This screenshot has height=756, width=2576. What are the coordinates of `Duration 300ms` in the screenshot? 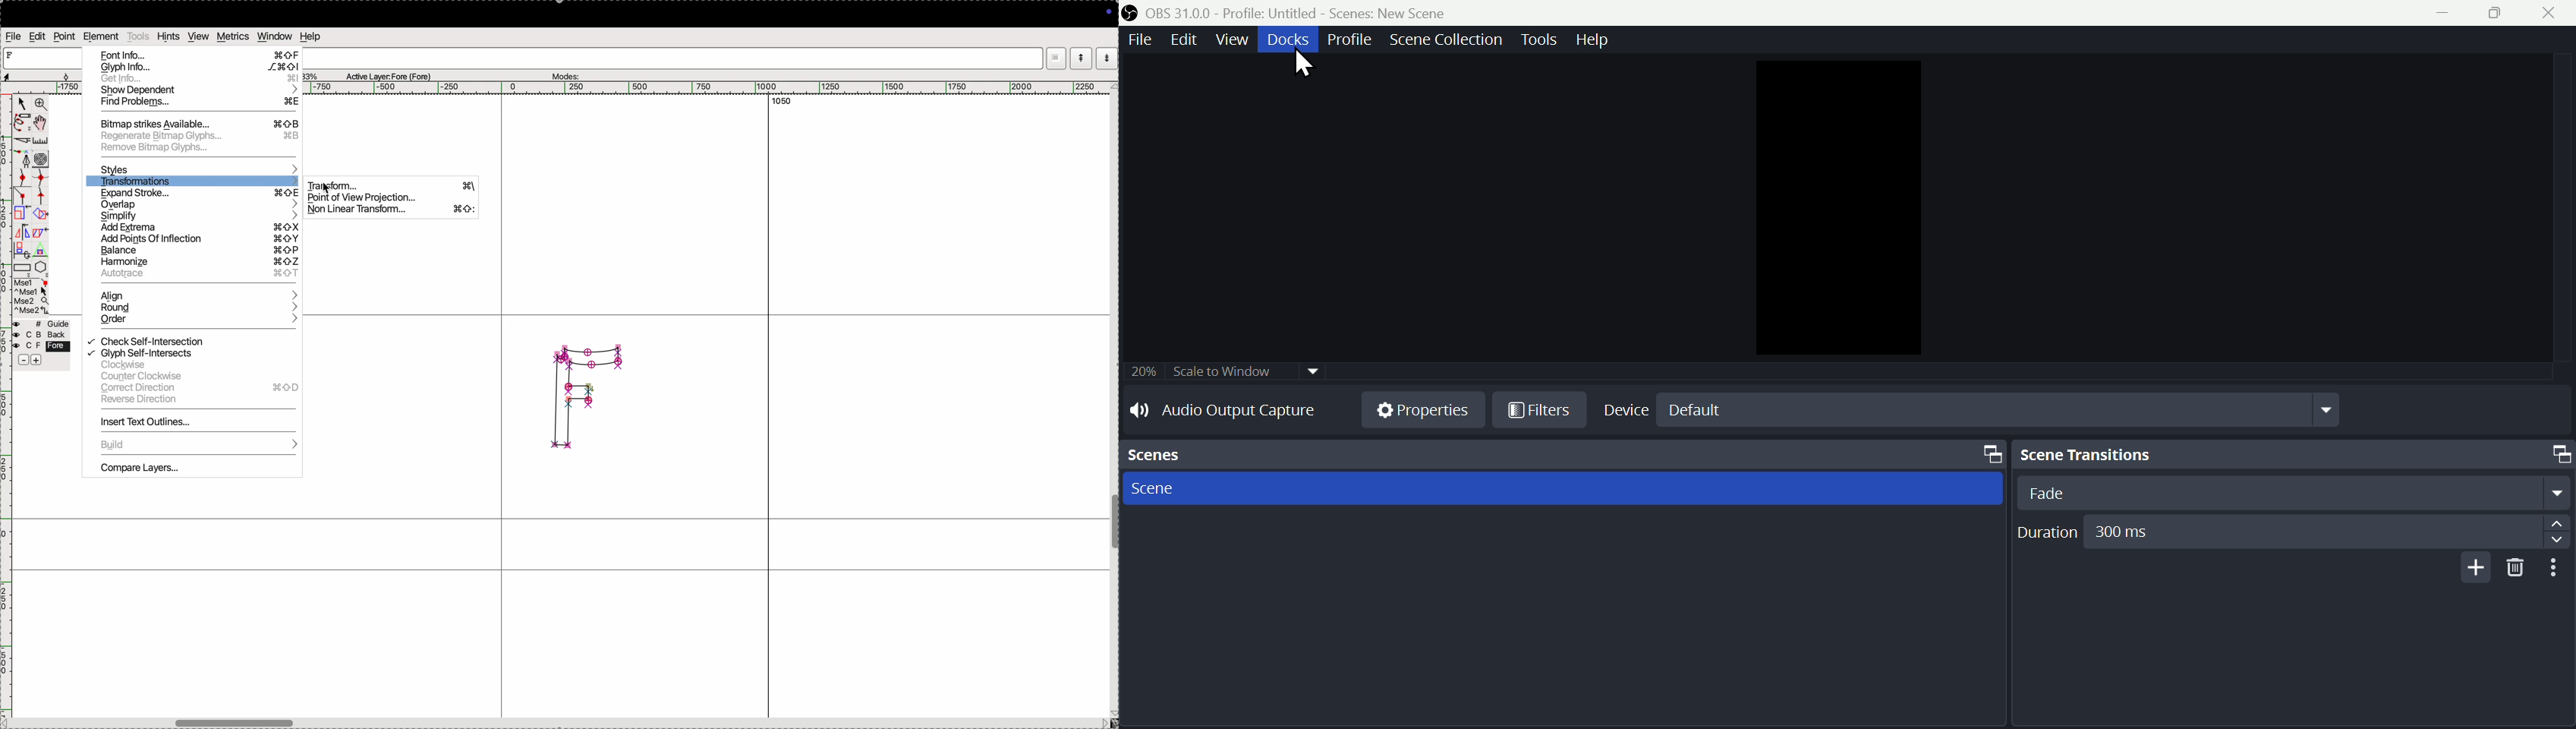 It's located at (2294, 530).